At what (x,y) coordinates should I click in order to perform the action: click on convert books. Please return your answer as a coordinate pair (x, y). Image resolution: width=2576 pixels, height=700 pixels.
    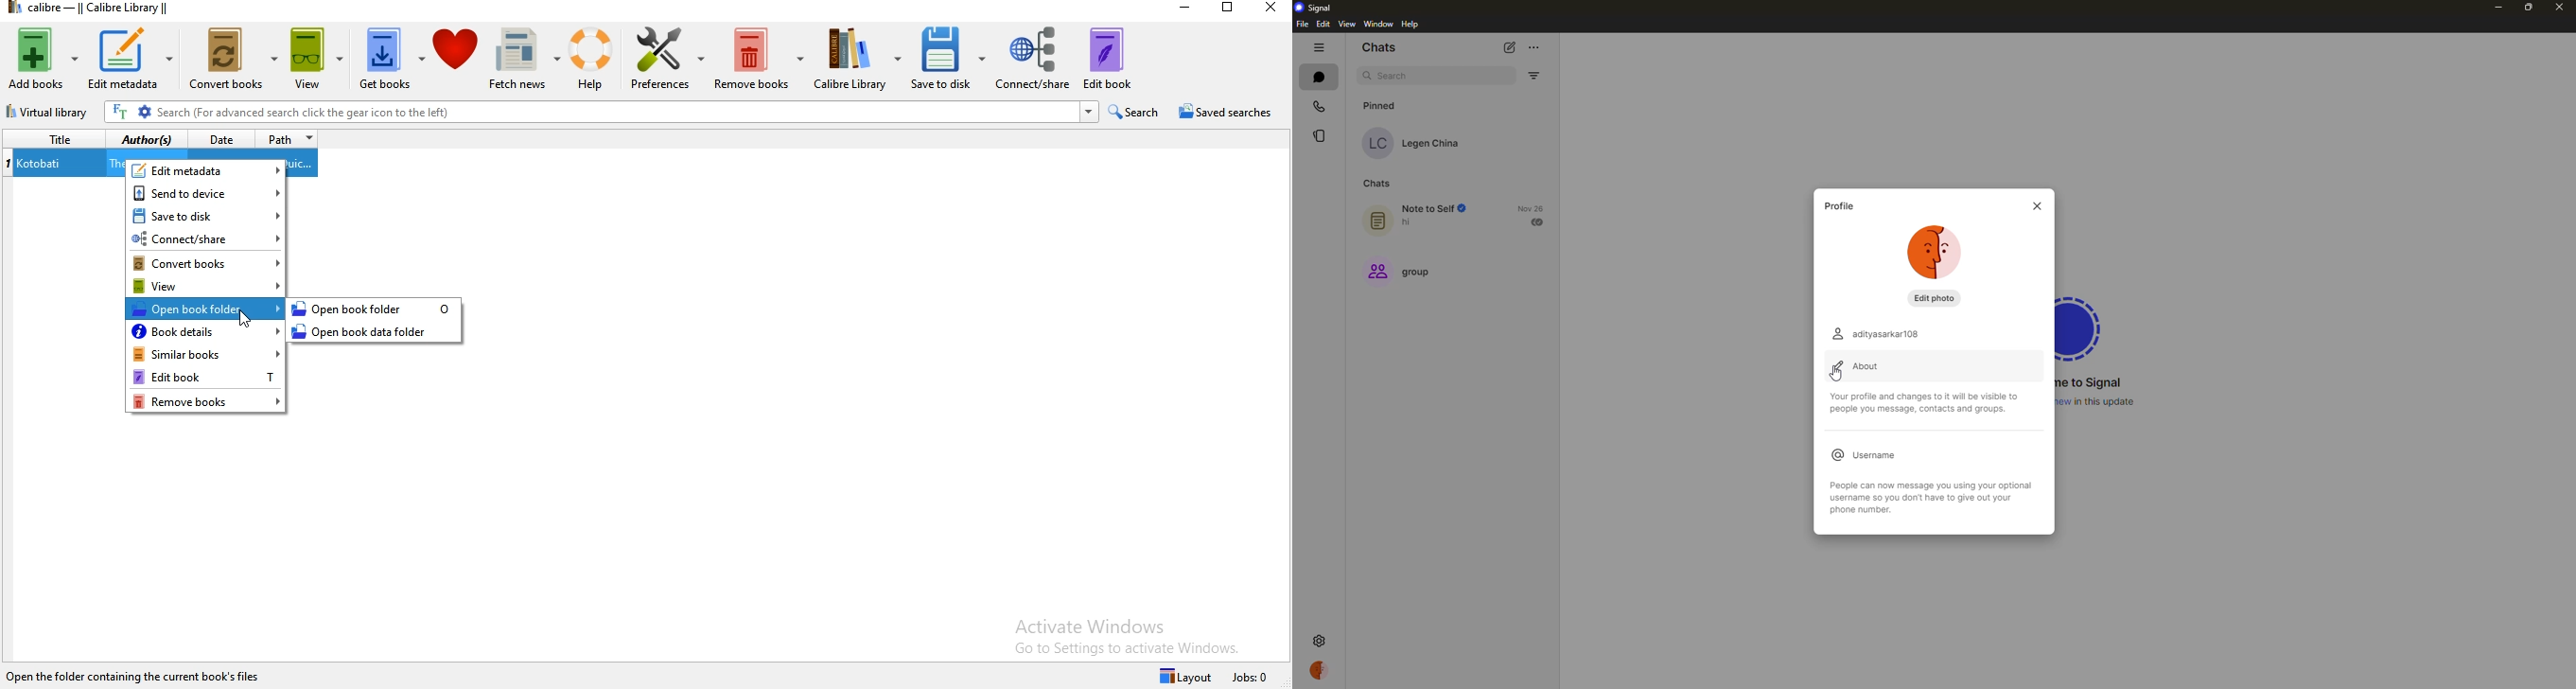
    Looking at the image, I should click on (234, 62).